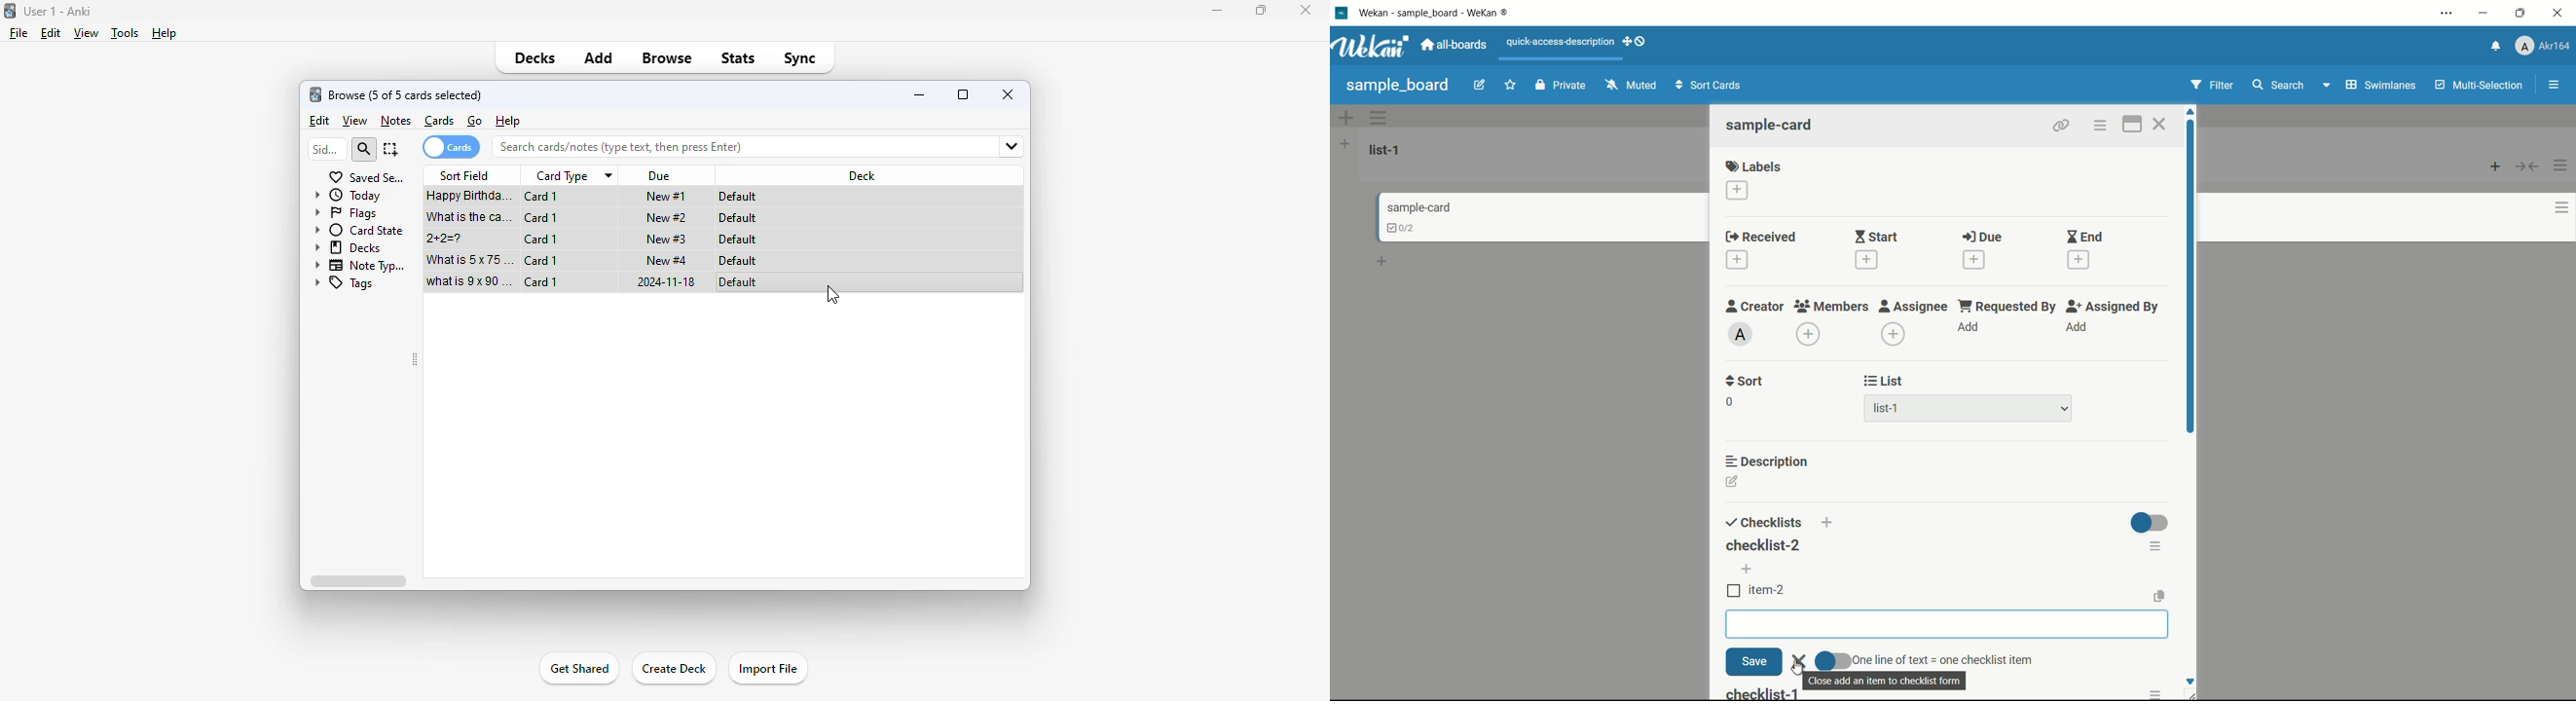 The width and height of the screenshot is (2576, 728). I want to click on card name, so click(1419, 207).